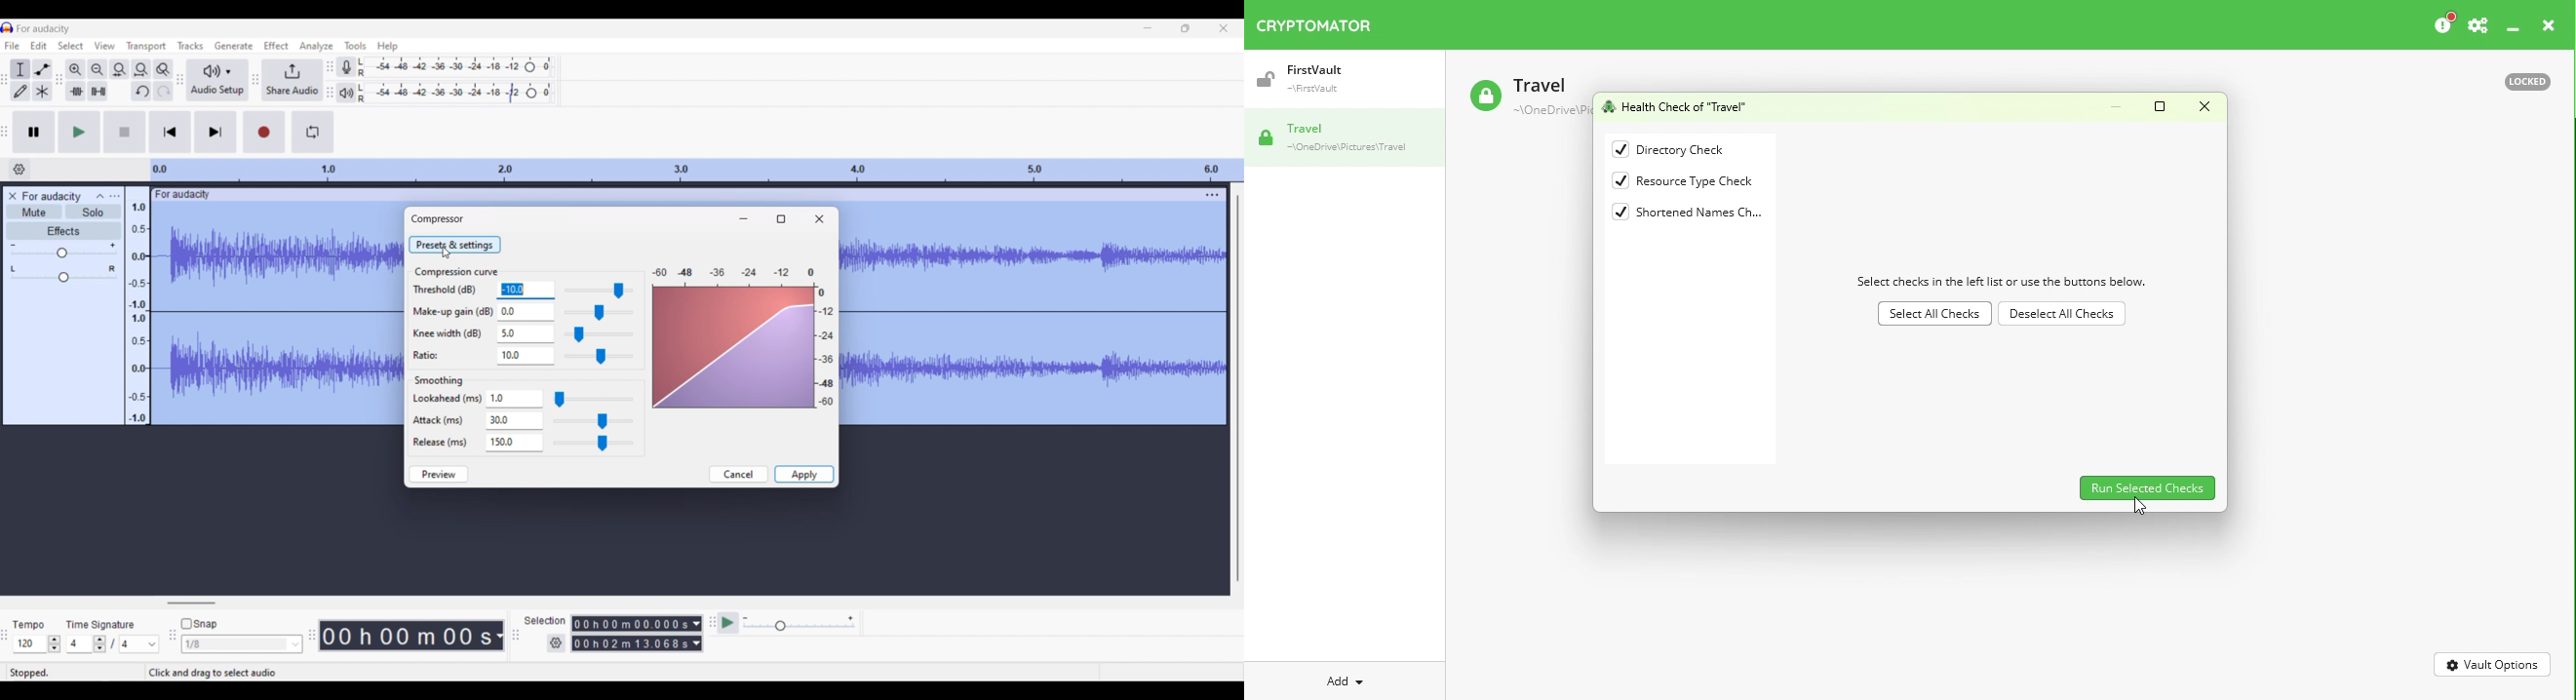 Image resolution: width=2576 pixels, height=700 pixels. What do you see at coordinates (29, 625) in the screenshot?
I see `tempo` at bounding box center [29, 625].